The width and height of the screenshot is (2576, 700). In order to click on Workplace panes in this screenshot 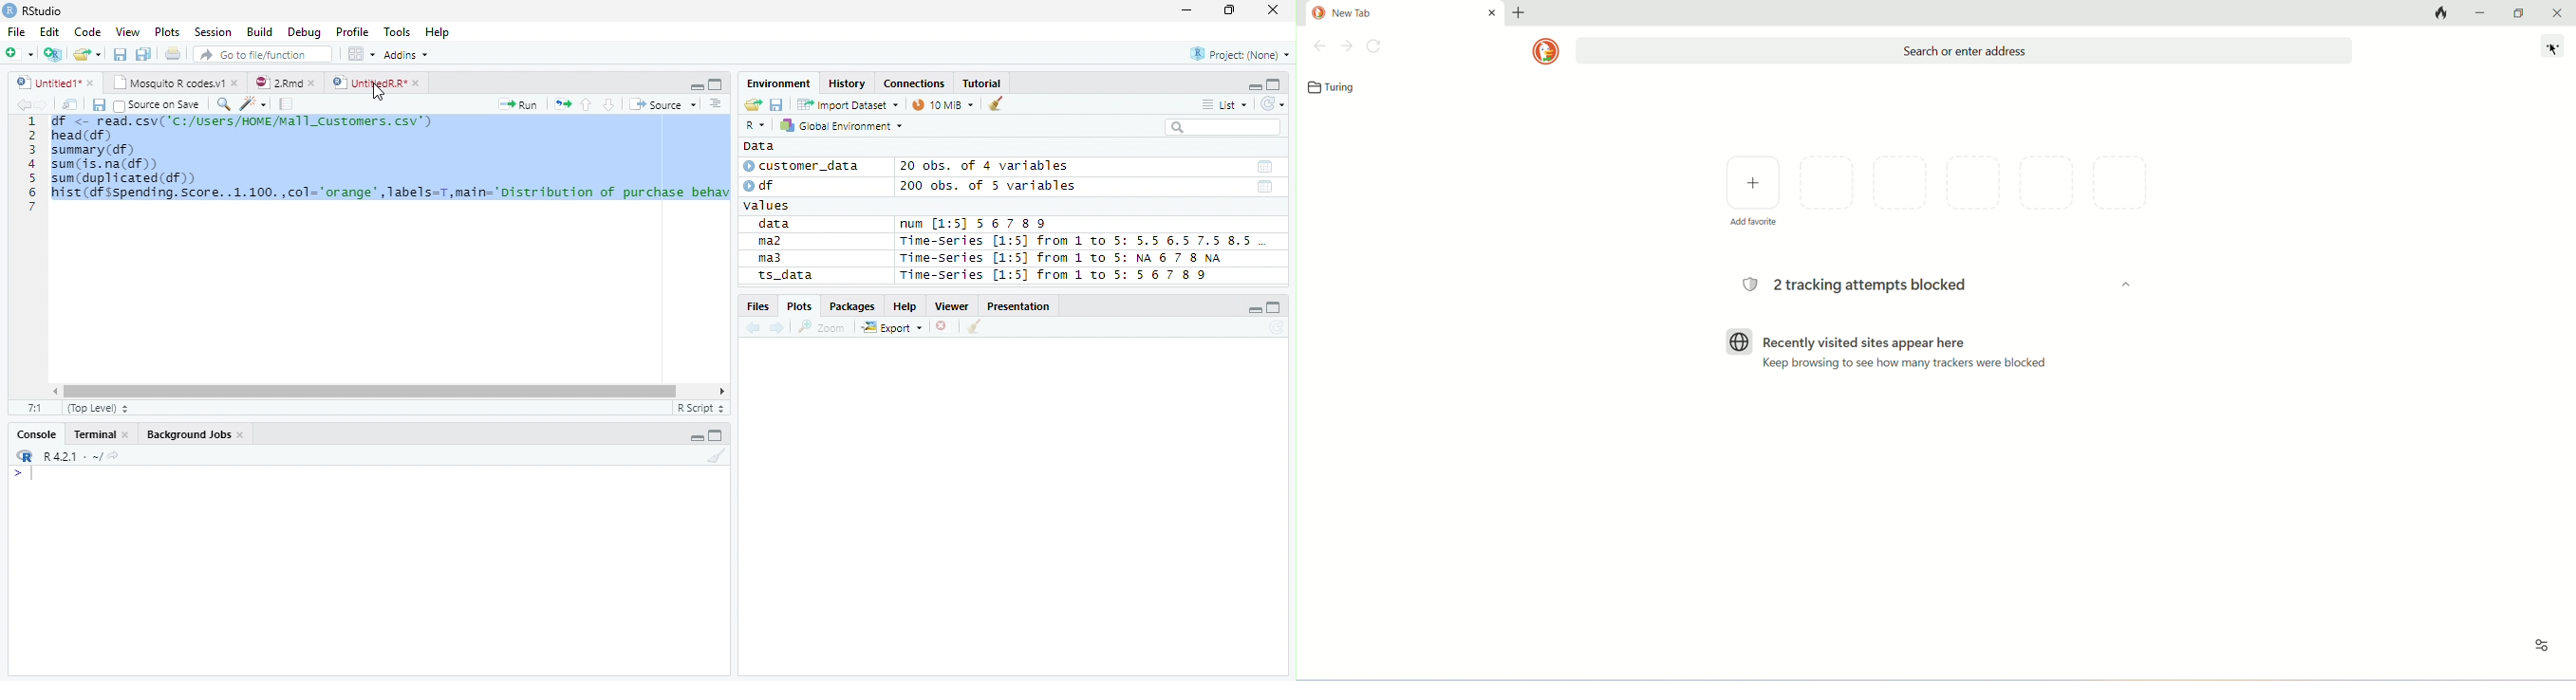, I will do `click(361, 54)`.